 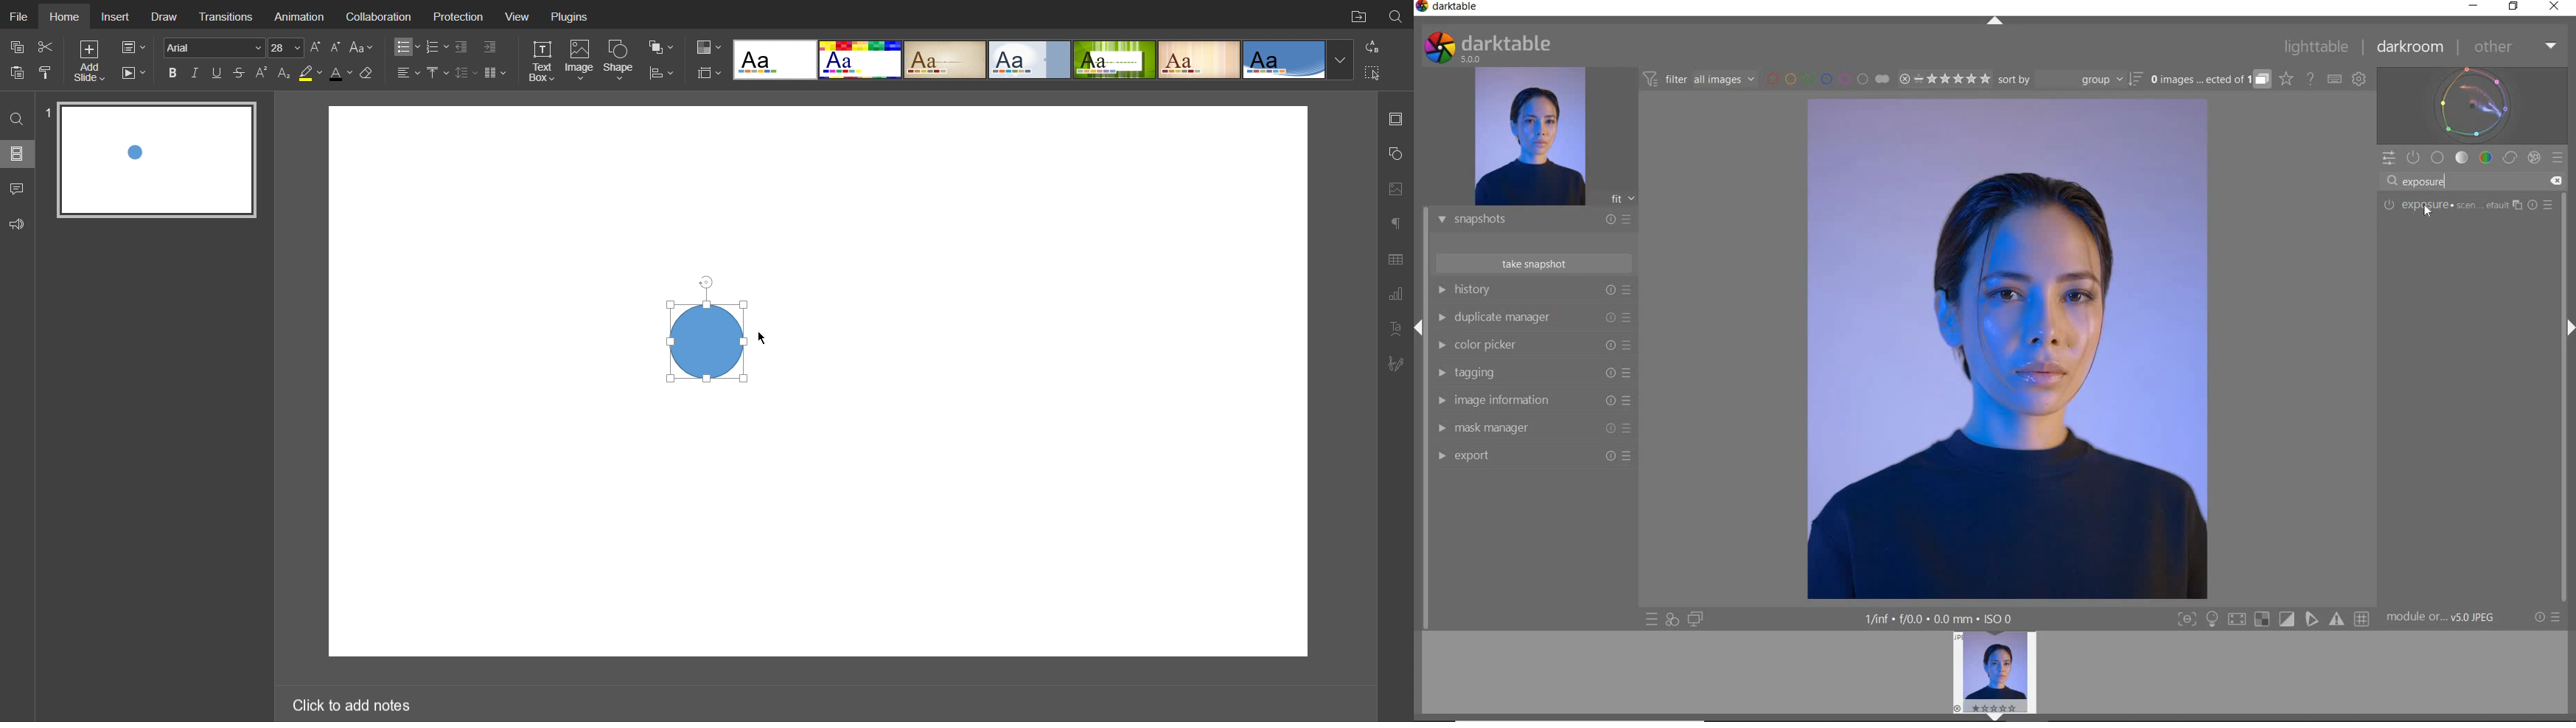 I want to click on EXPAND/COLLAPSE, so click(x=2000, y=716).